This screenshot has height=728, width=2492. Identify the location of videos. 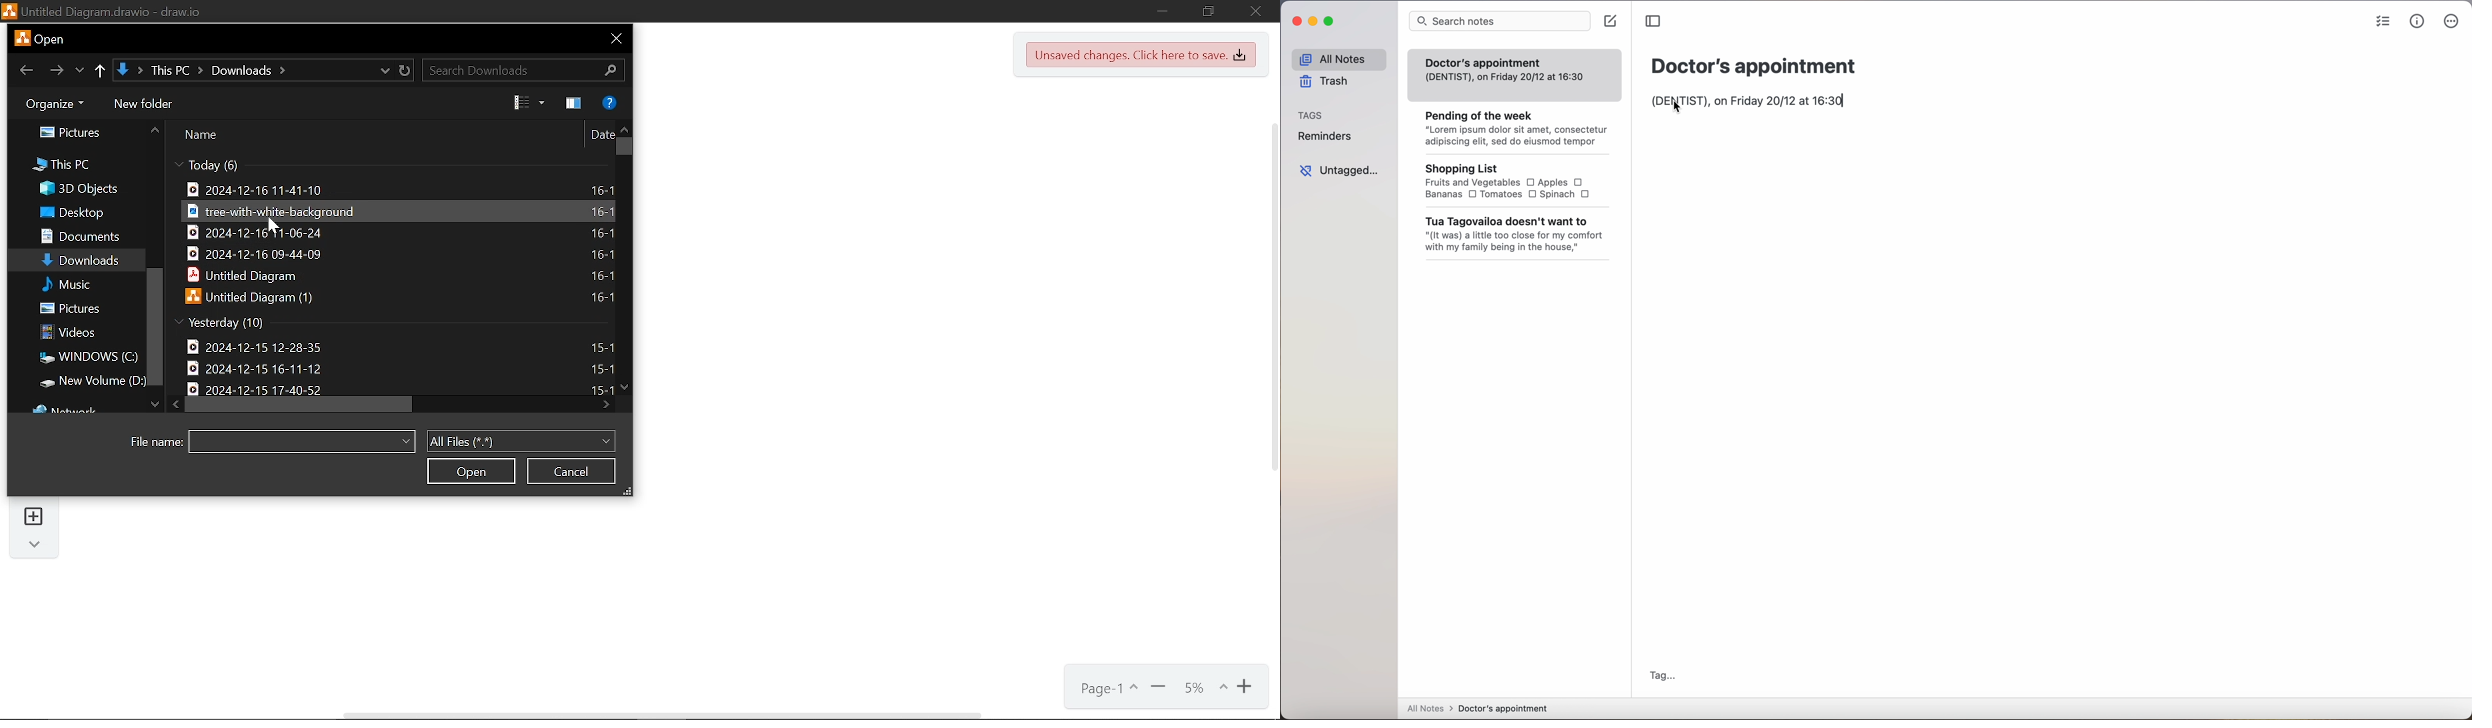
(68, 332).